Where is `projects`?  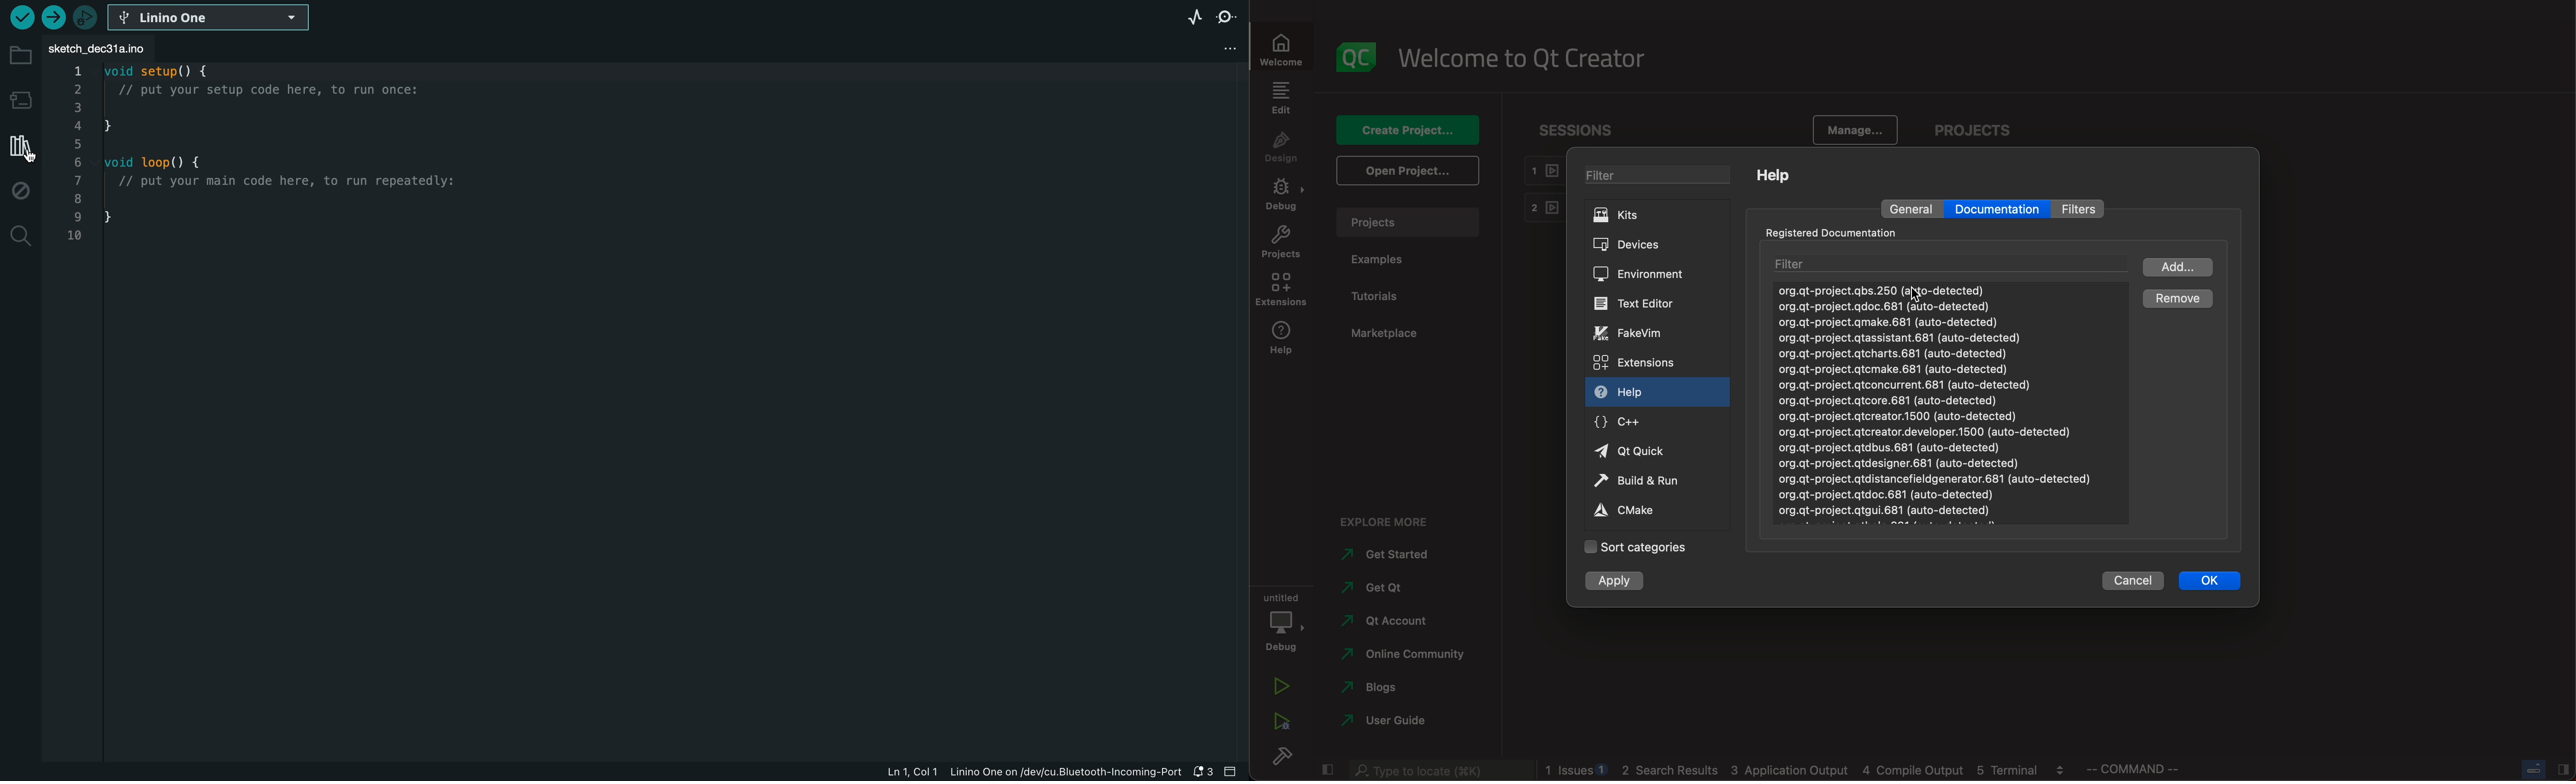
projects is located at coordinates (1407, 225).